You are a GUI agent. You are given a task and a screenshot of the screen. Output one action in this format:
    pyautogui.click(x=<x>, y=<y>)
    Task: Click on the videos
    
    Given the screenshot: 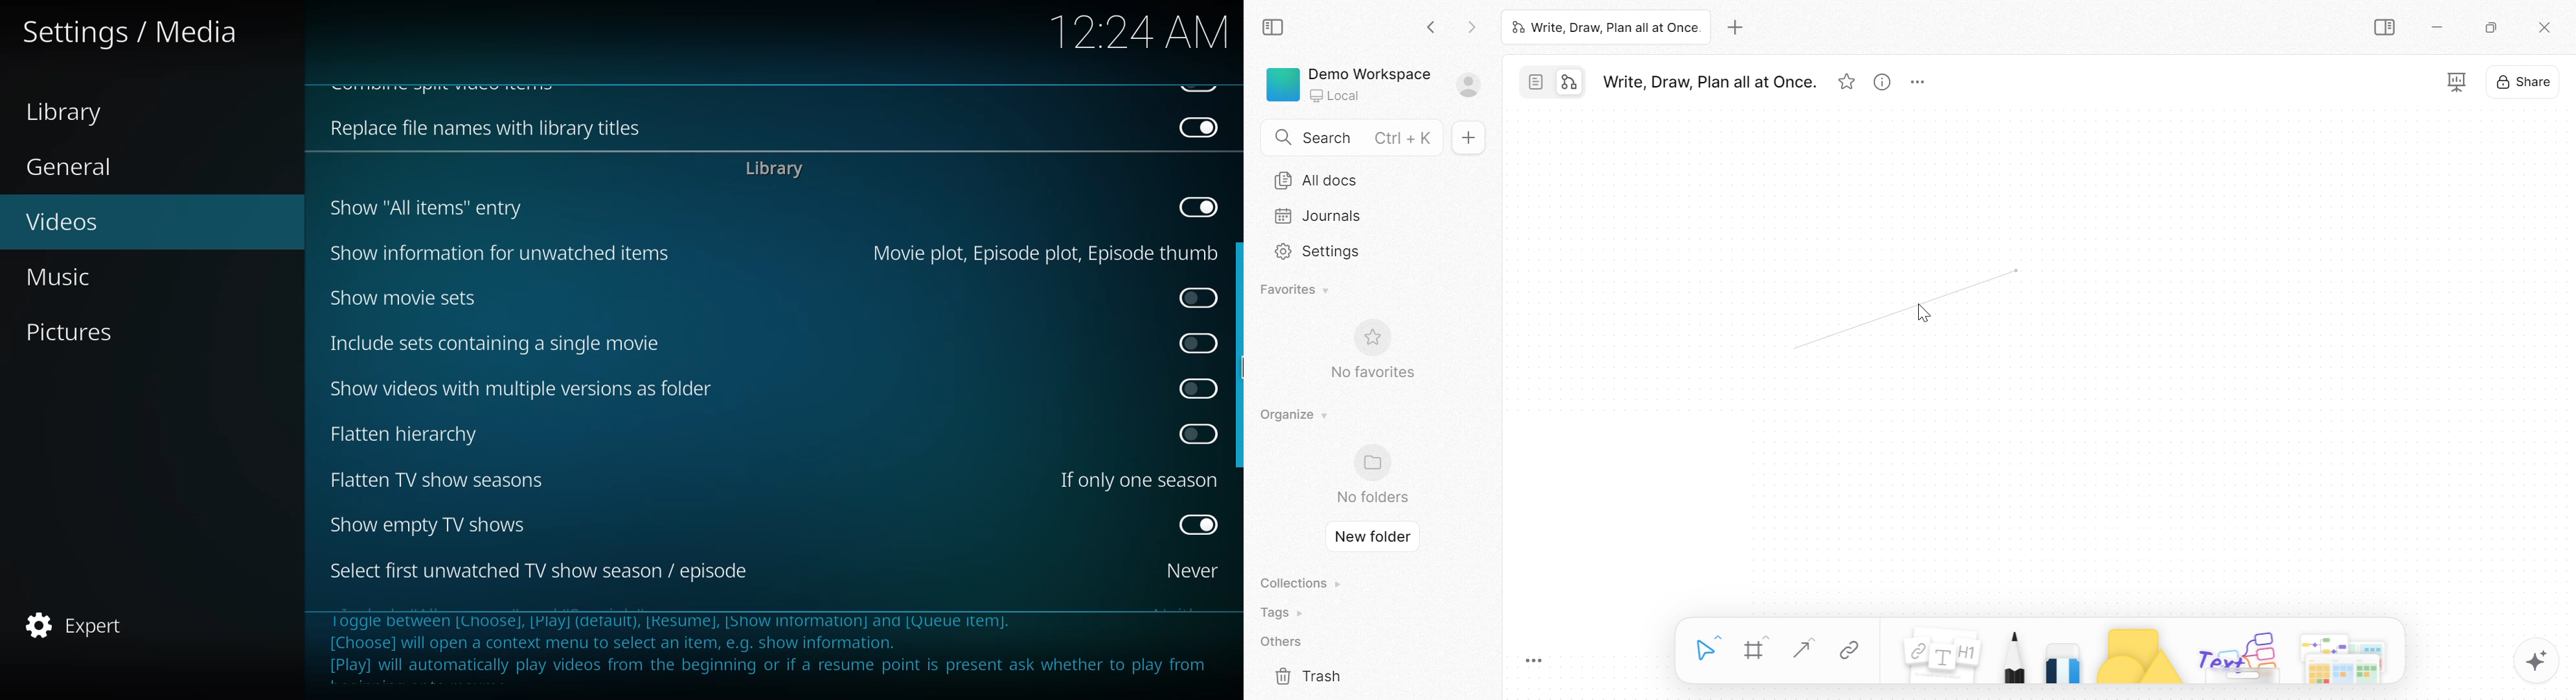 What is the action you would take?
    pyautogui.click(x=63, y=222)
    